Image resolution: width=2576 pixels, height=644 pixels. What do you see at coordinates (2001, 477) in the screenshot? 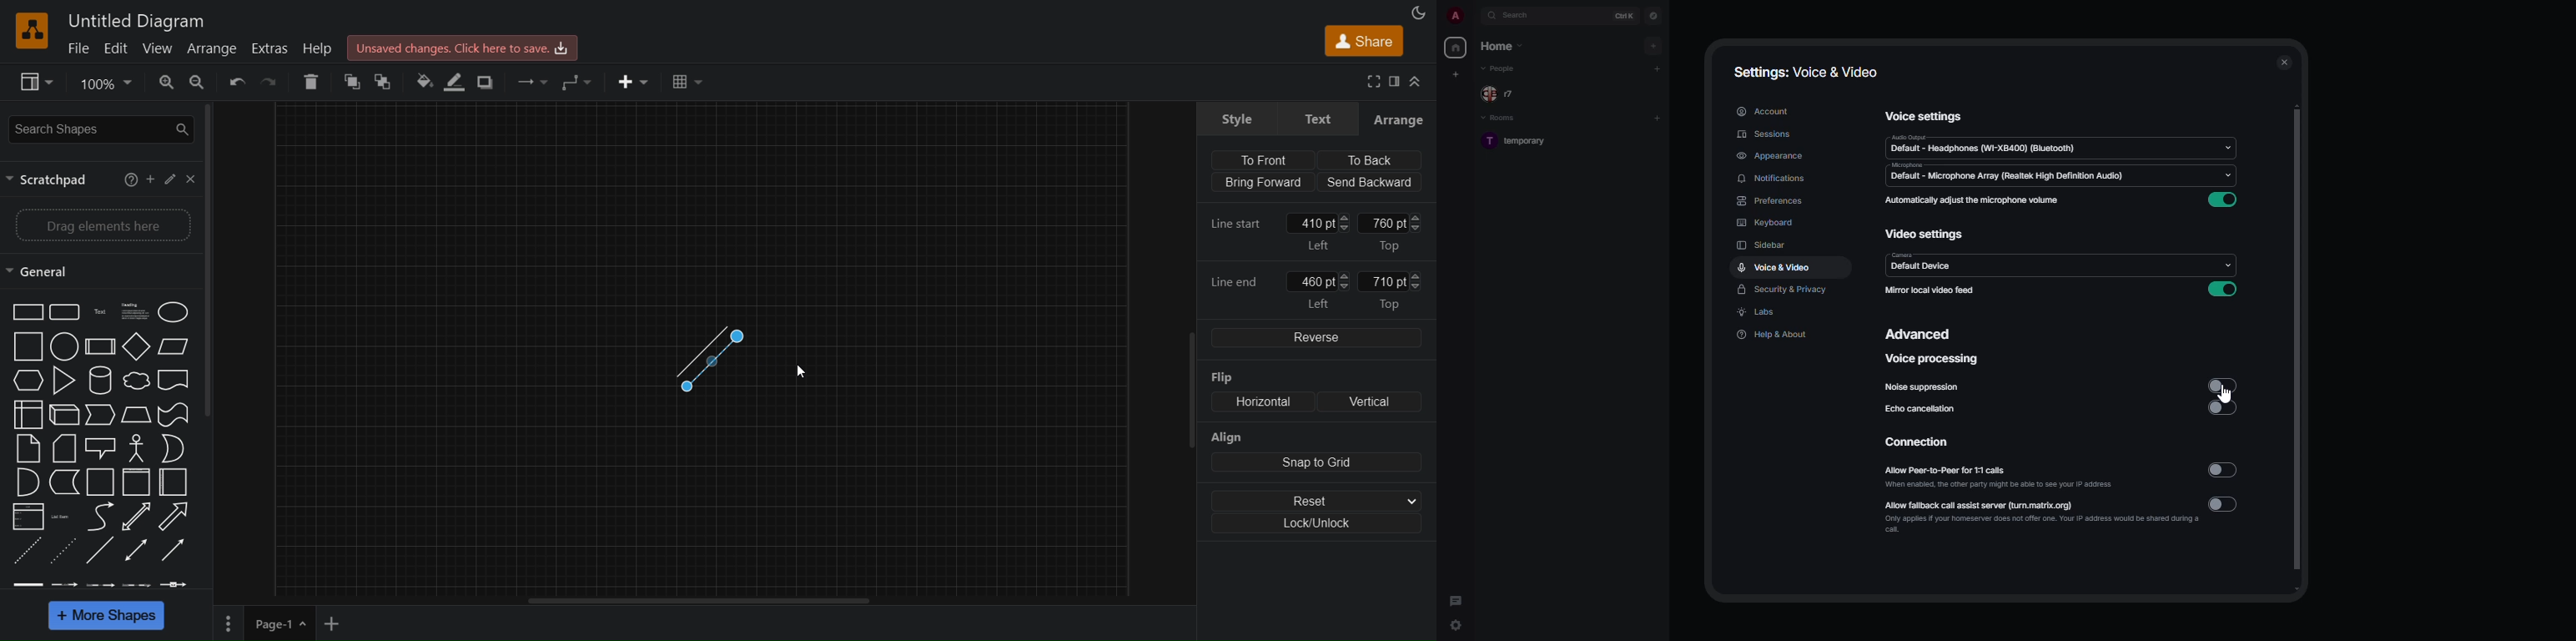
I see `allow peer-to-peer for 1:1 calls` at bounding box center [2001, 477].